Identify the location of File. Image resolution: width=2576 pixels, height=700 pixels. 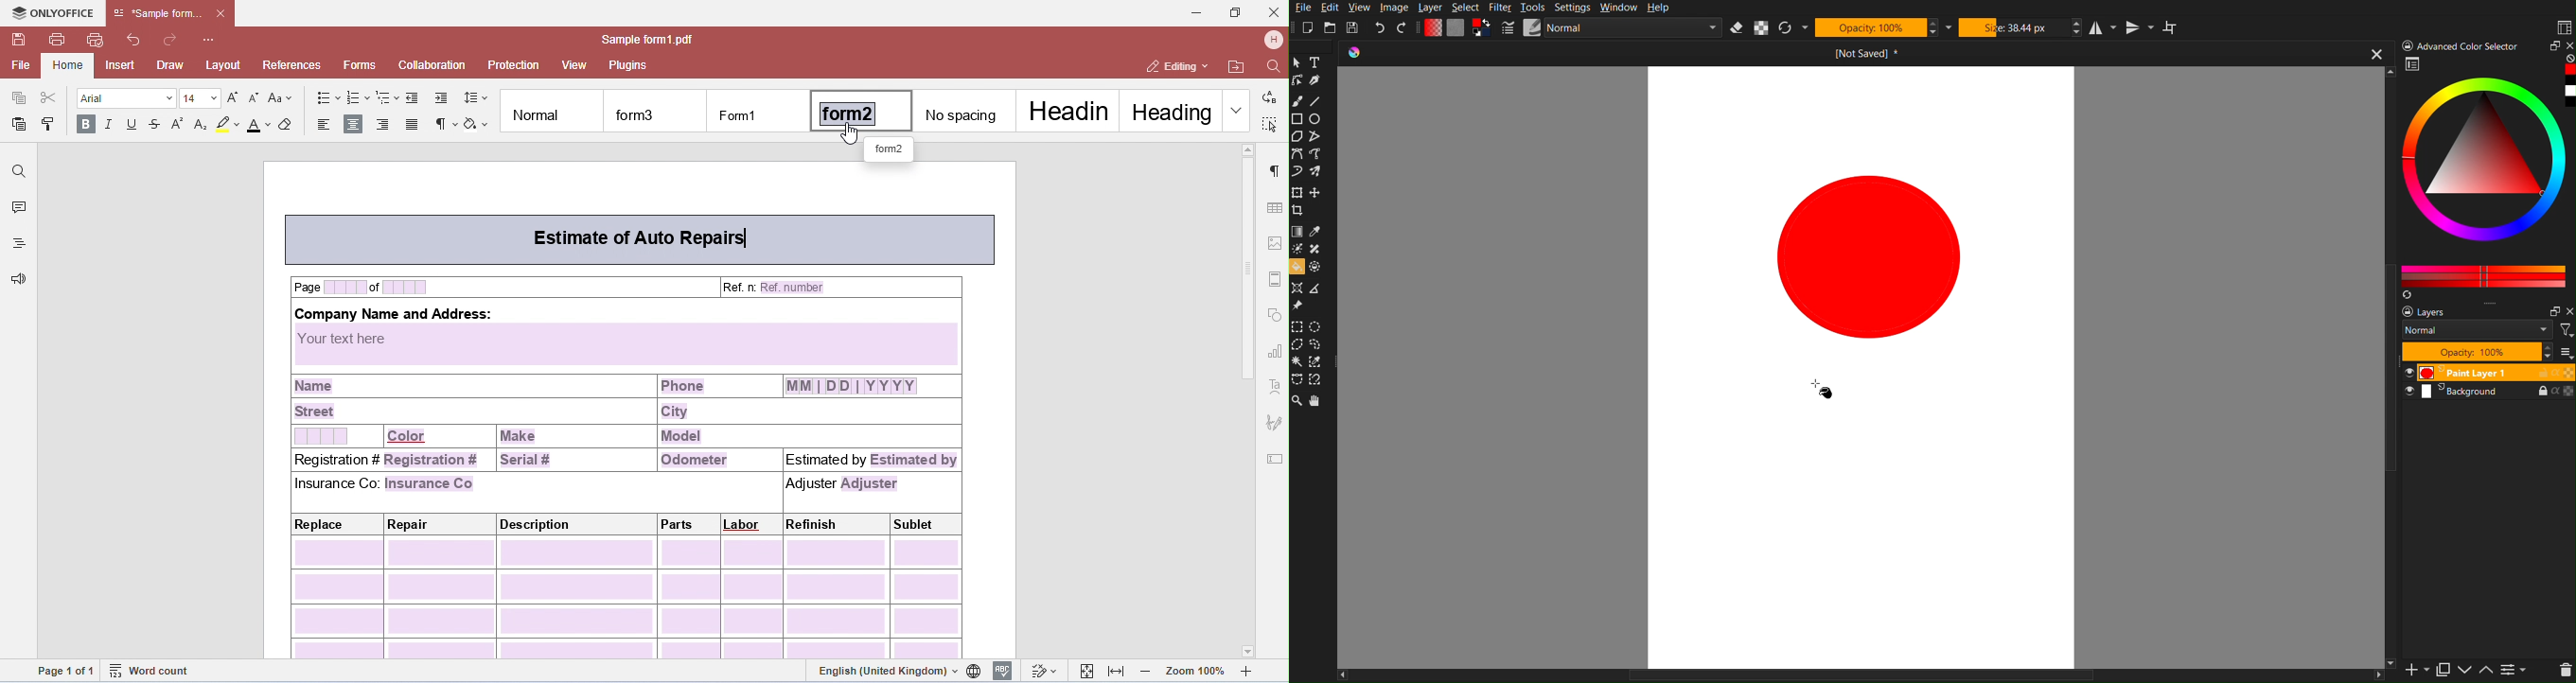
(1302, 10).